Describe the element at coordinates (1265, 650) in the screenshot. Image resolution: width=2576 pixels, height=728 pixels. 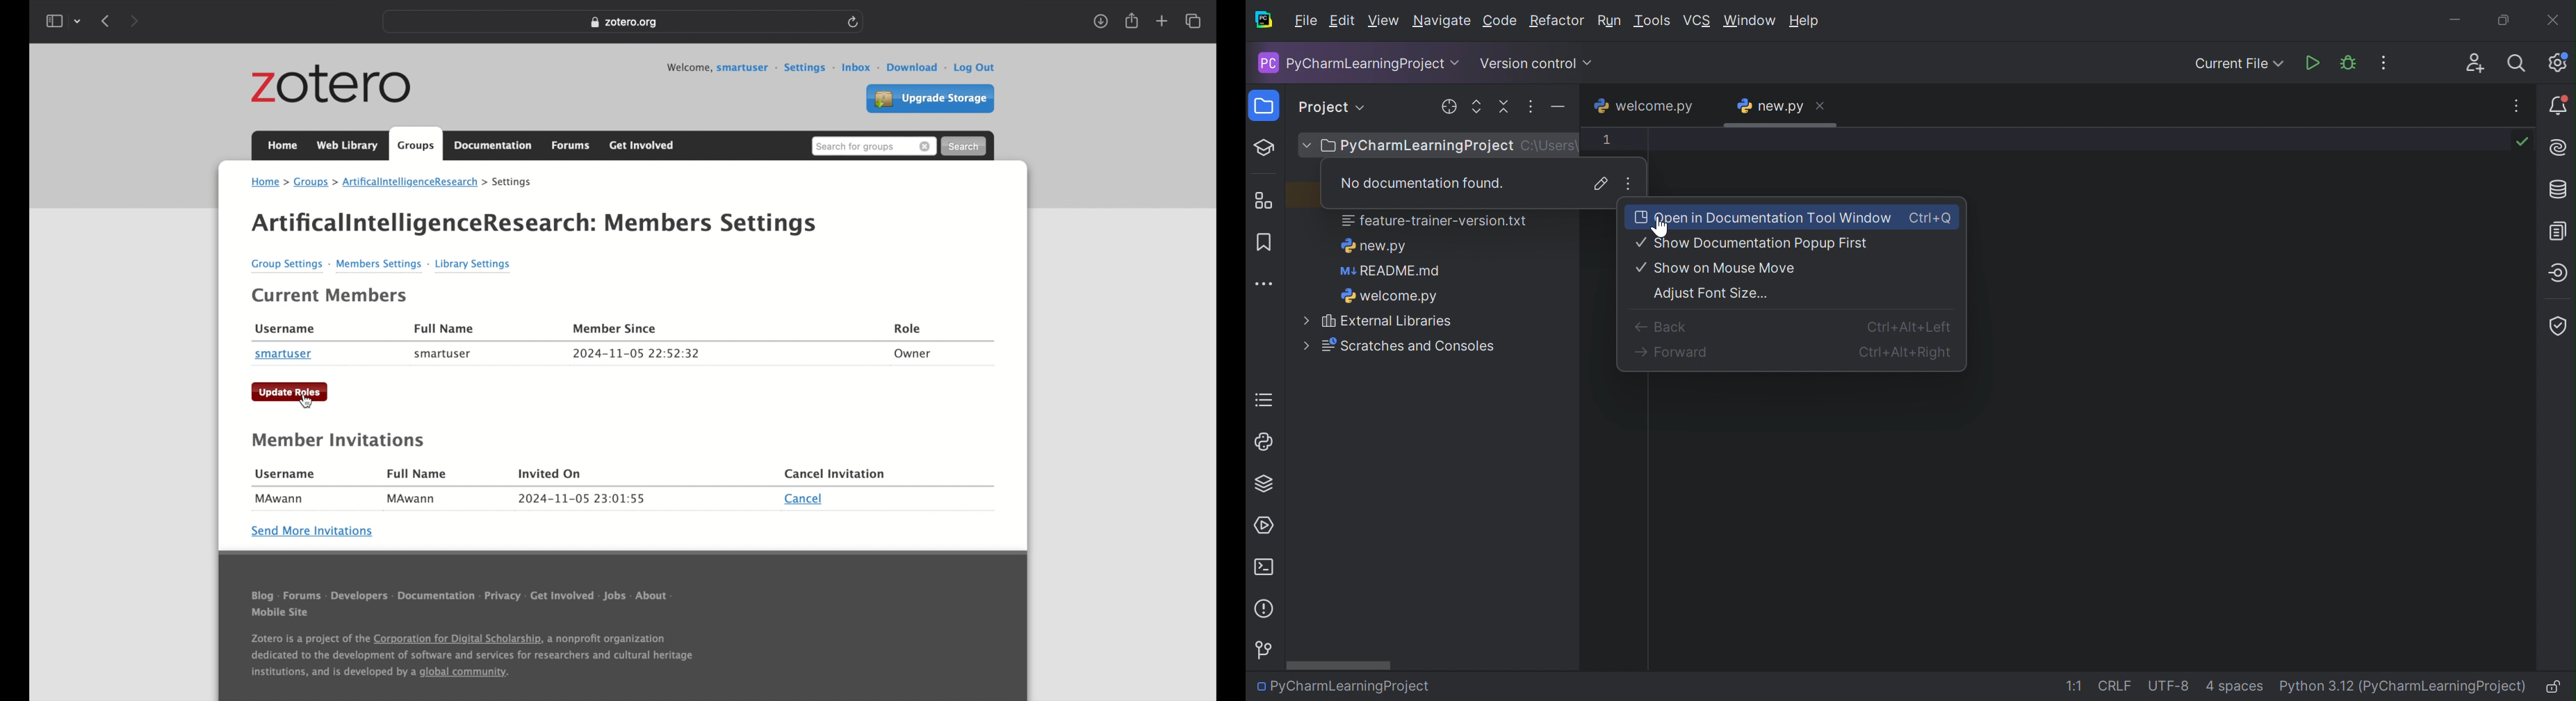
I see `Version Control` at that location.